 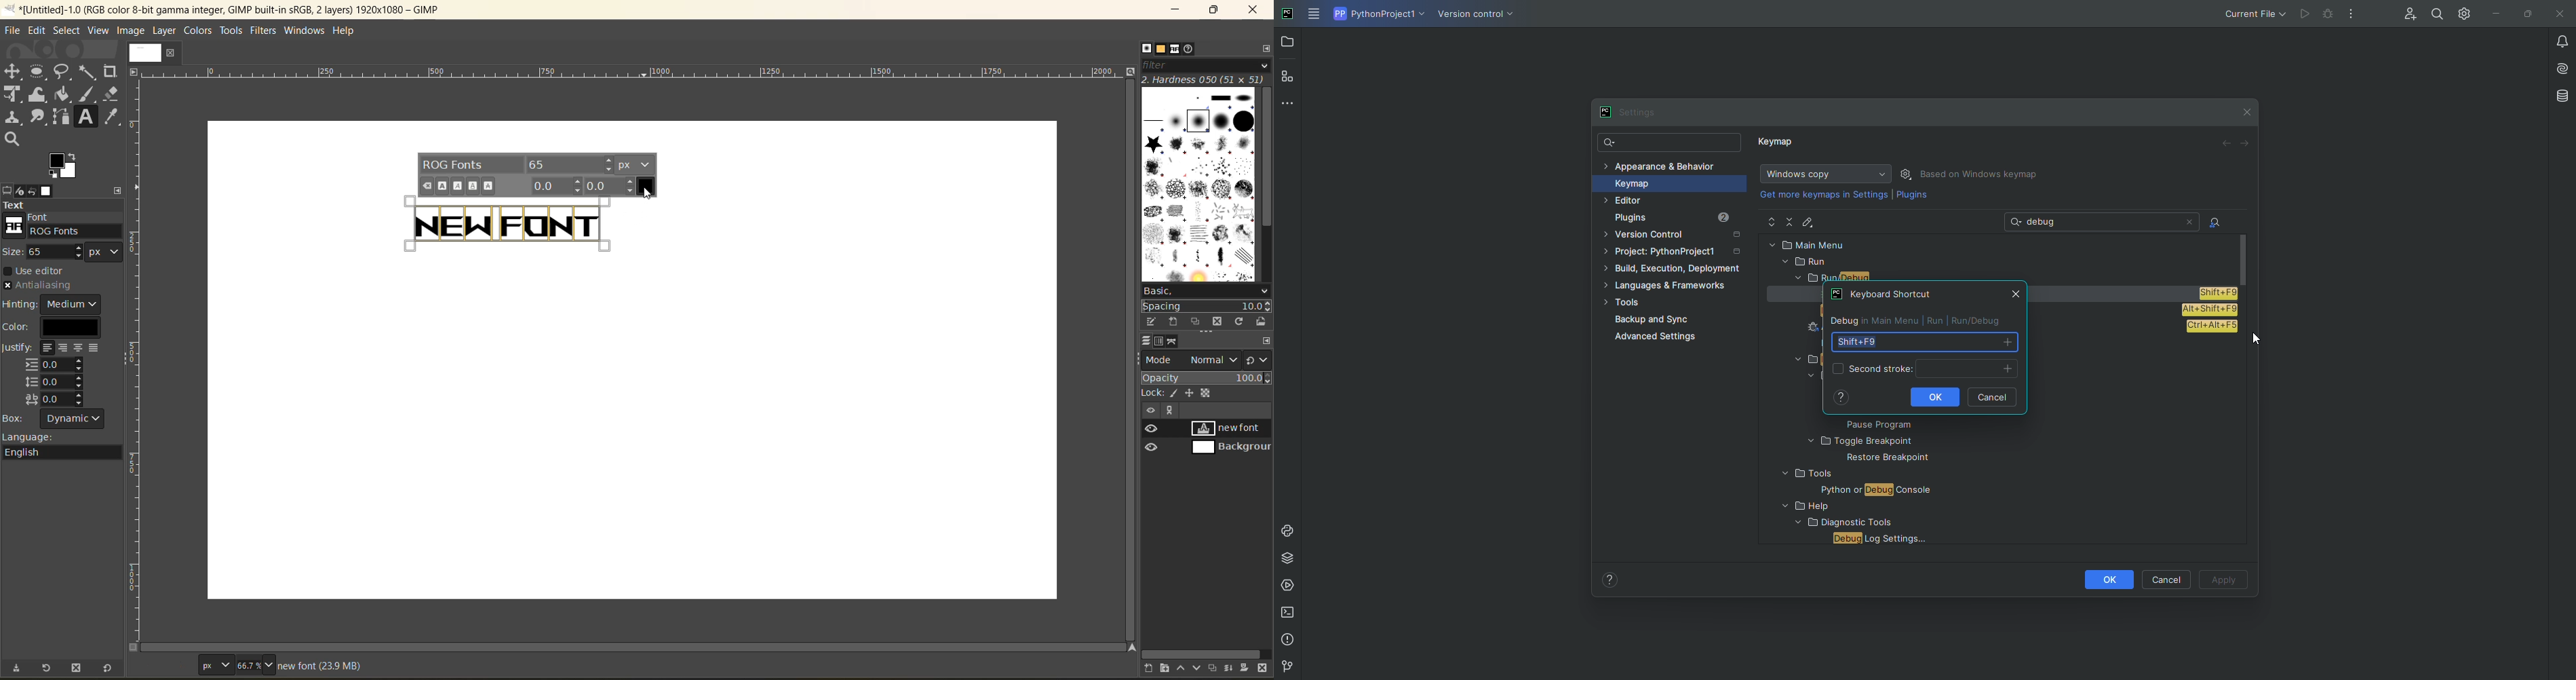 What do you see at coordinates (1289, 586) in the screenshot?
I see `Services` at bounding box center [1289, 586].